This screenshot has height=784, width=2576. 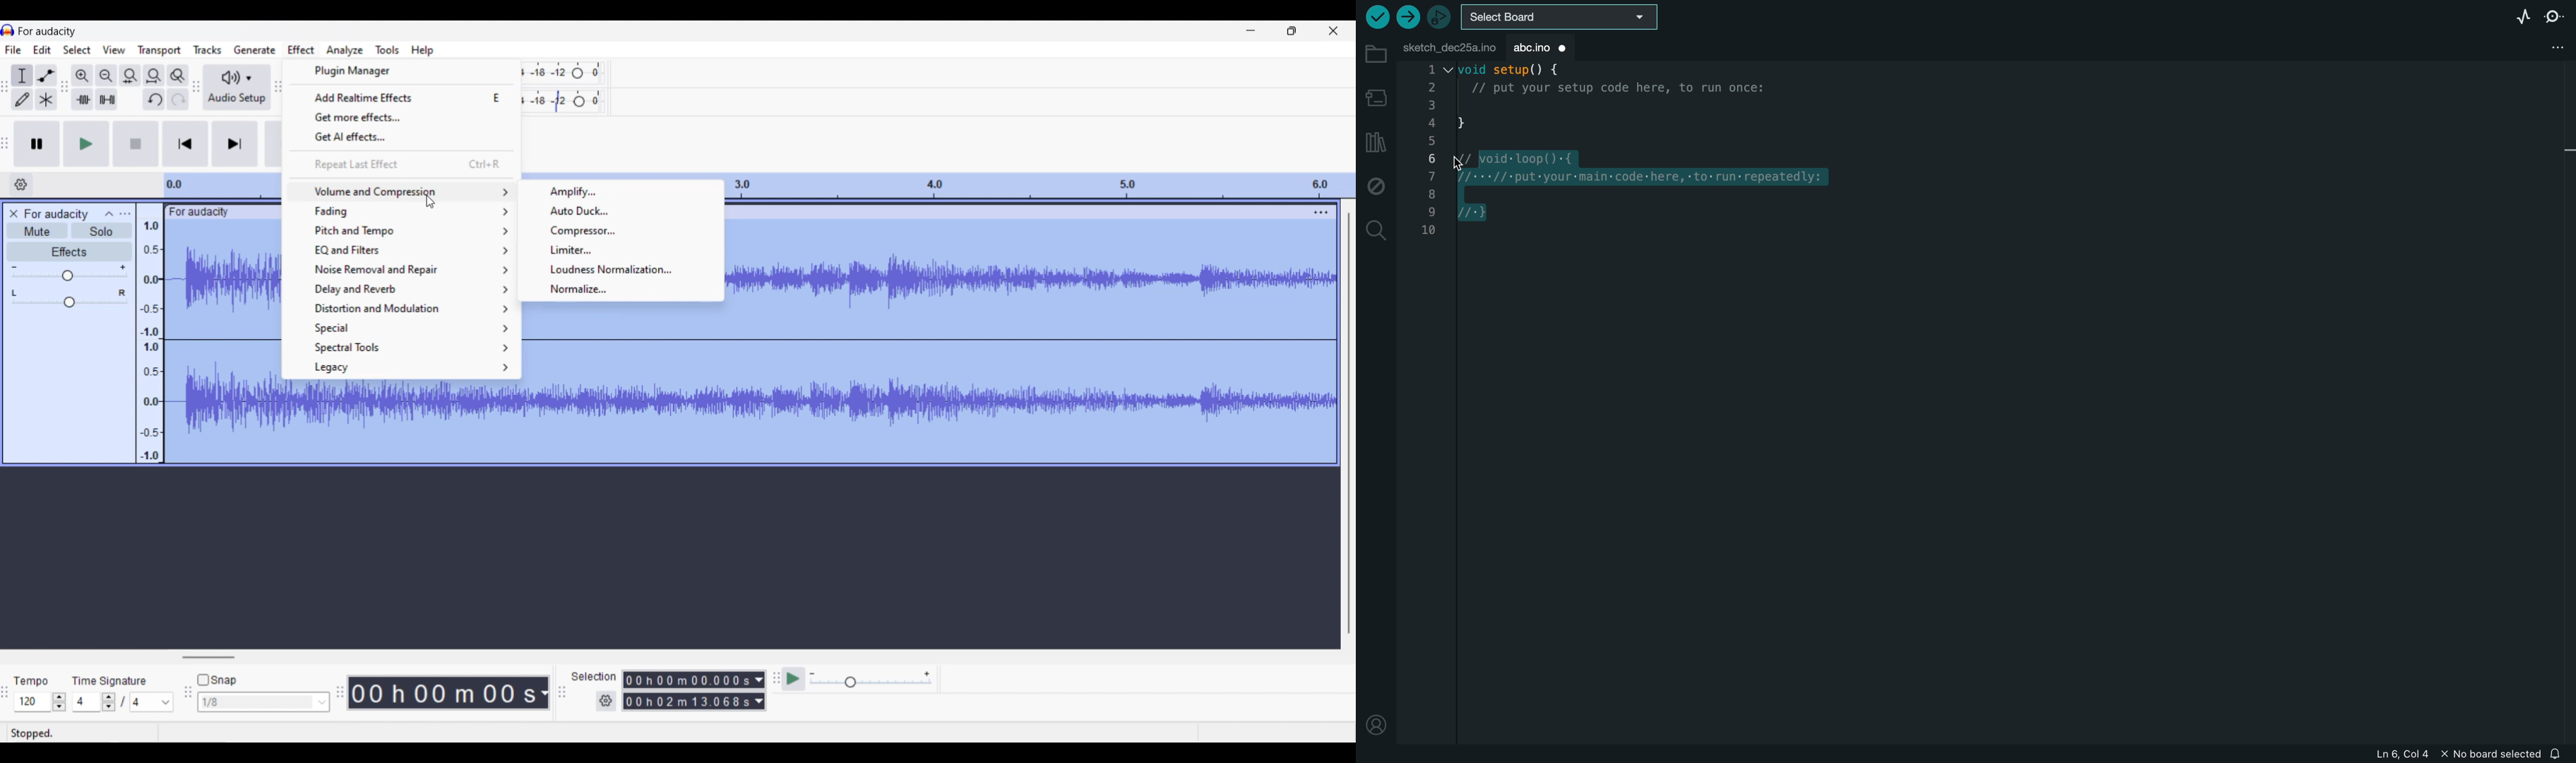 I want to click on Playback level, so click(x=564, y=102).